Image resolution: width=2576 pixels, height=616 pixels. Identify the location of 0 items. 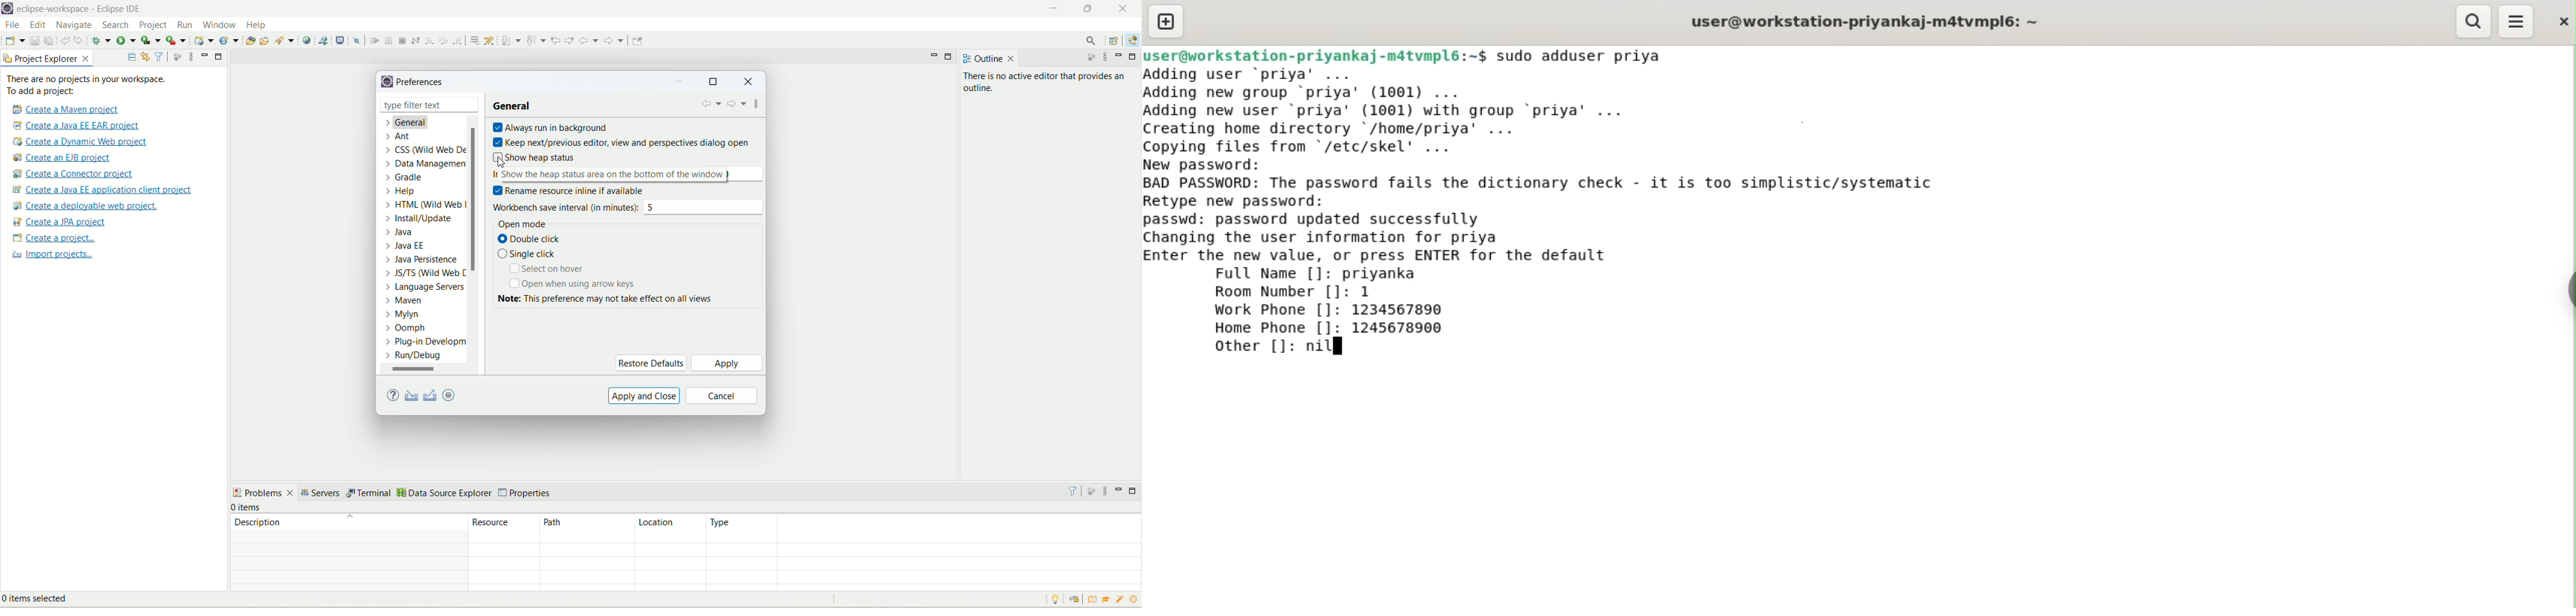
(248, 507).